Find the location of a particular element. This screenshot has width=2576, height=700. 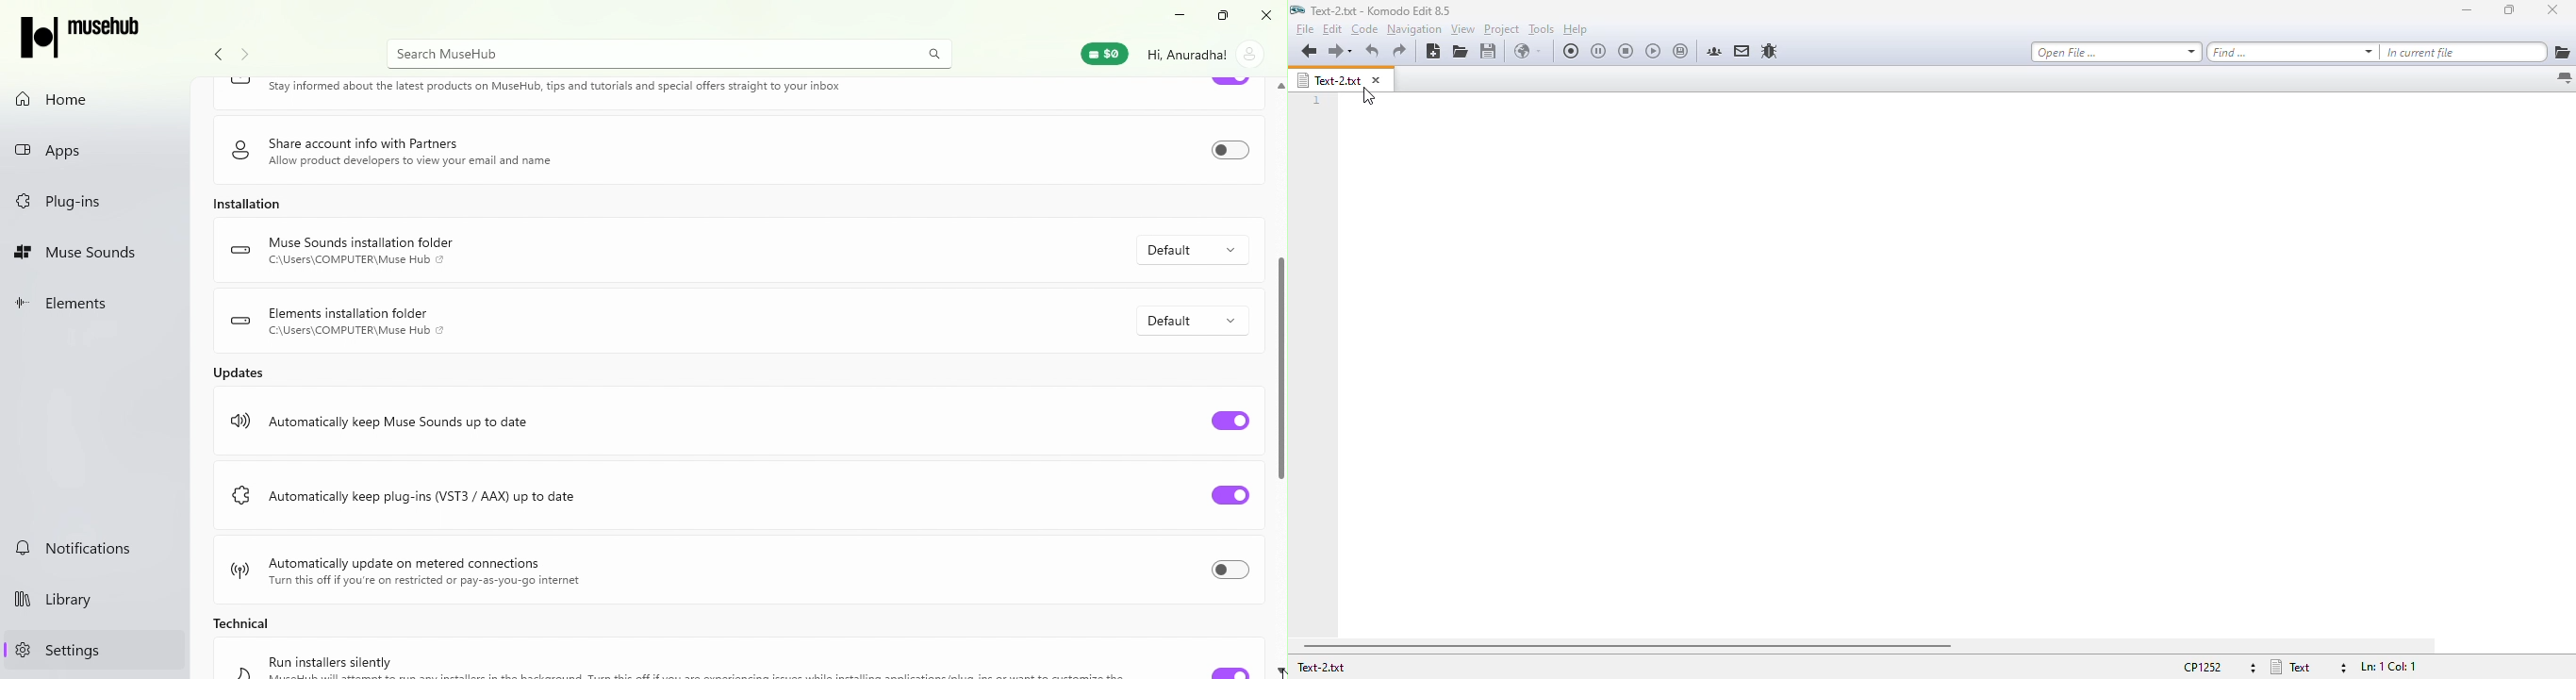

Keep in touch Stay informed about the latest products on MuseHub, tips and tutorials and special offers straight to your inbox is located at coordinates (558, 88).